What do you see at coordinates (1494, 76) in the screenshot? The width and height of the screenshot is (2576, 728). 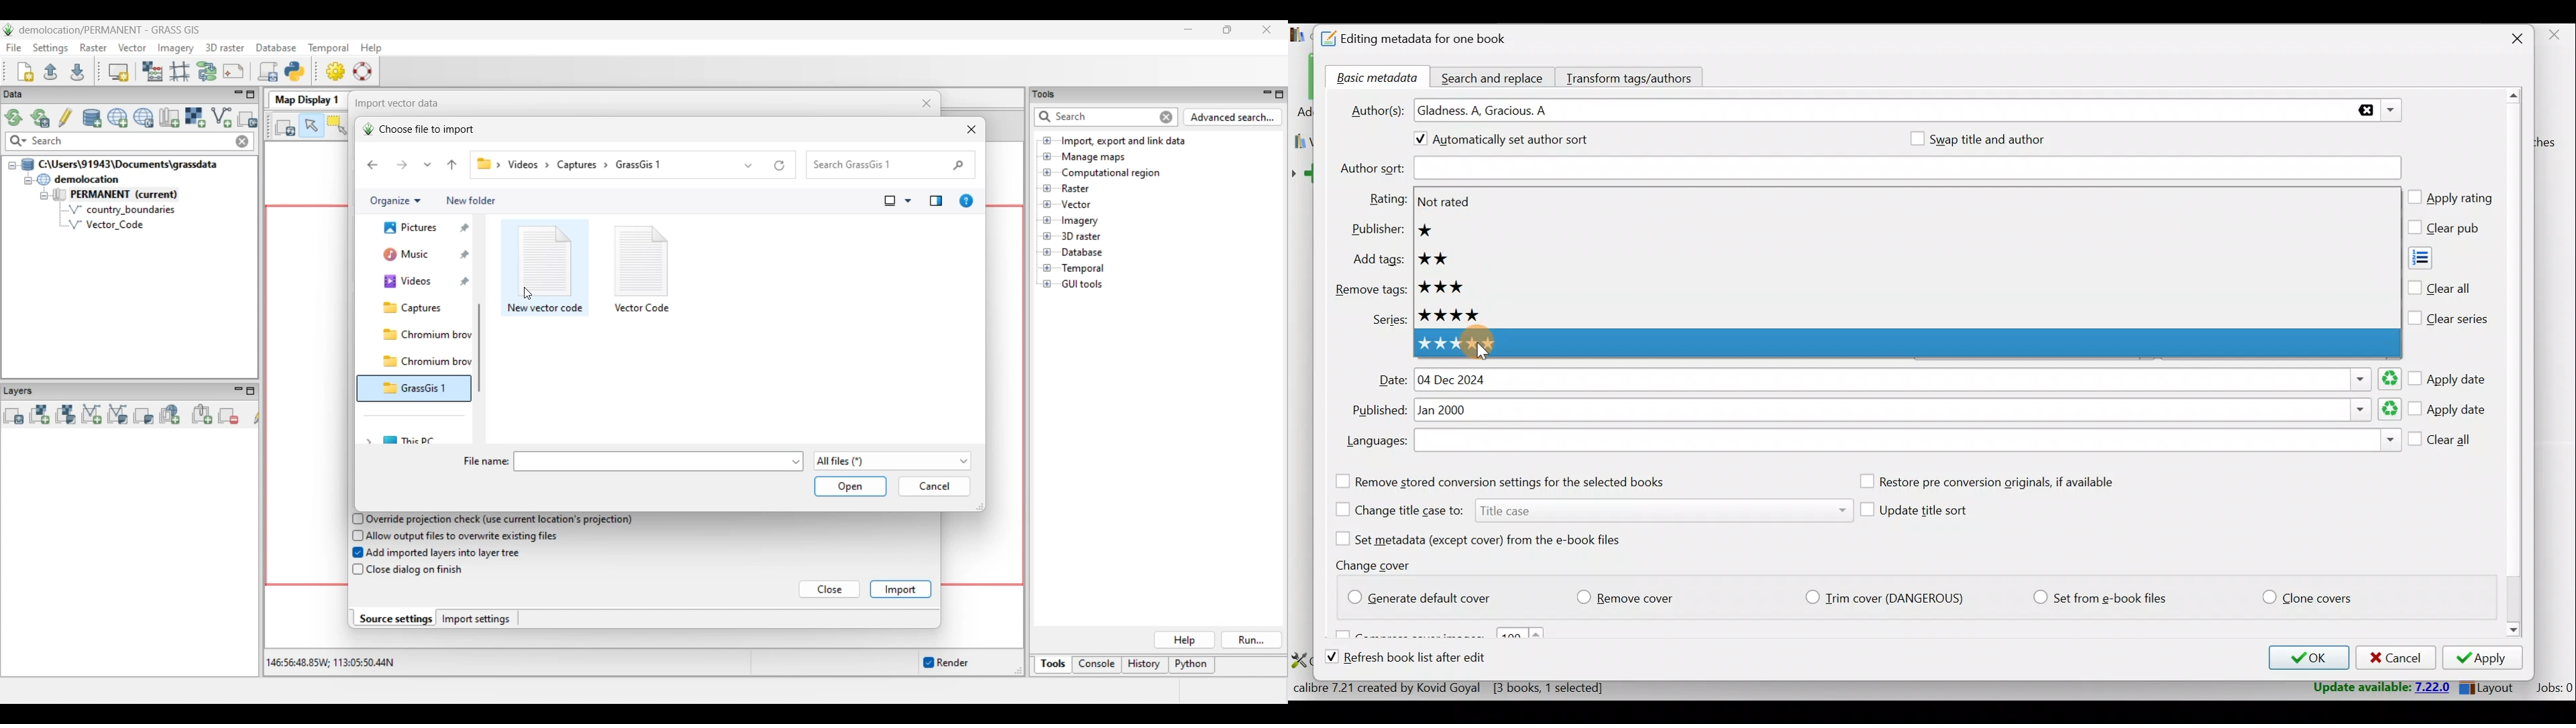 I see `Search and replace` at bounding box center [1494, 76].